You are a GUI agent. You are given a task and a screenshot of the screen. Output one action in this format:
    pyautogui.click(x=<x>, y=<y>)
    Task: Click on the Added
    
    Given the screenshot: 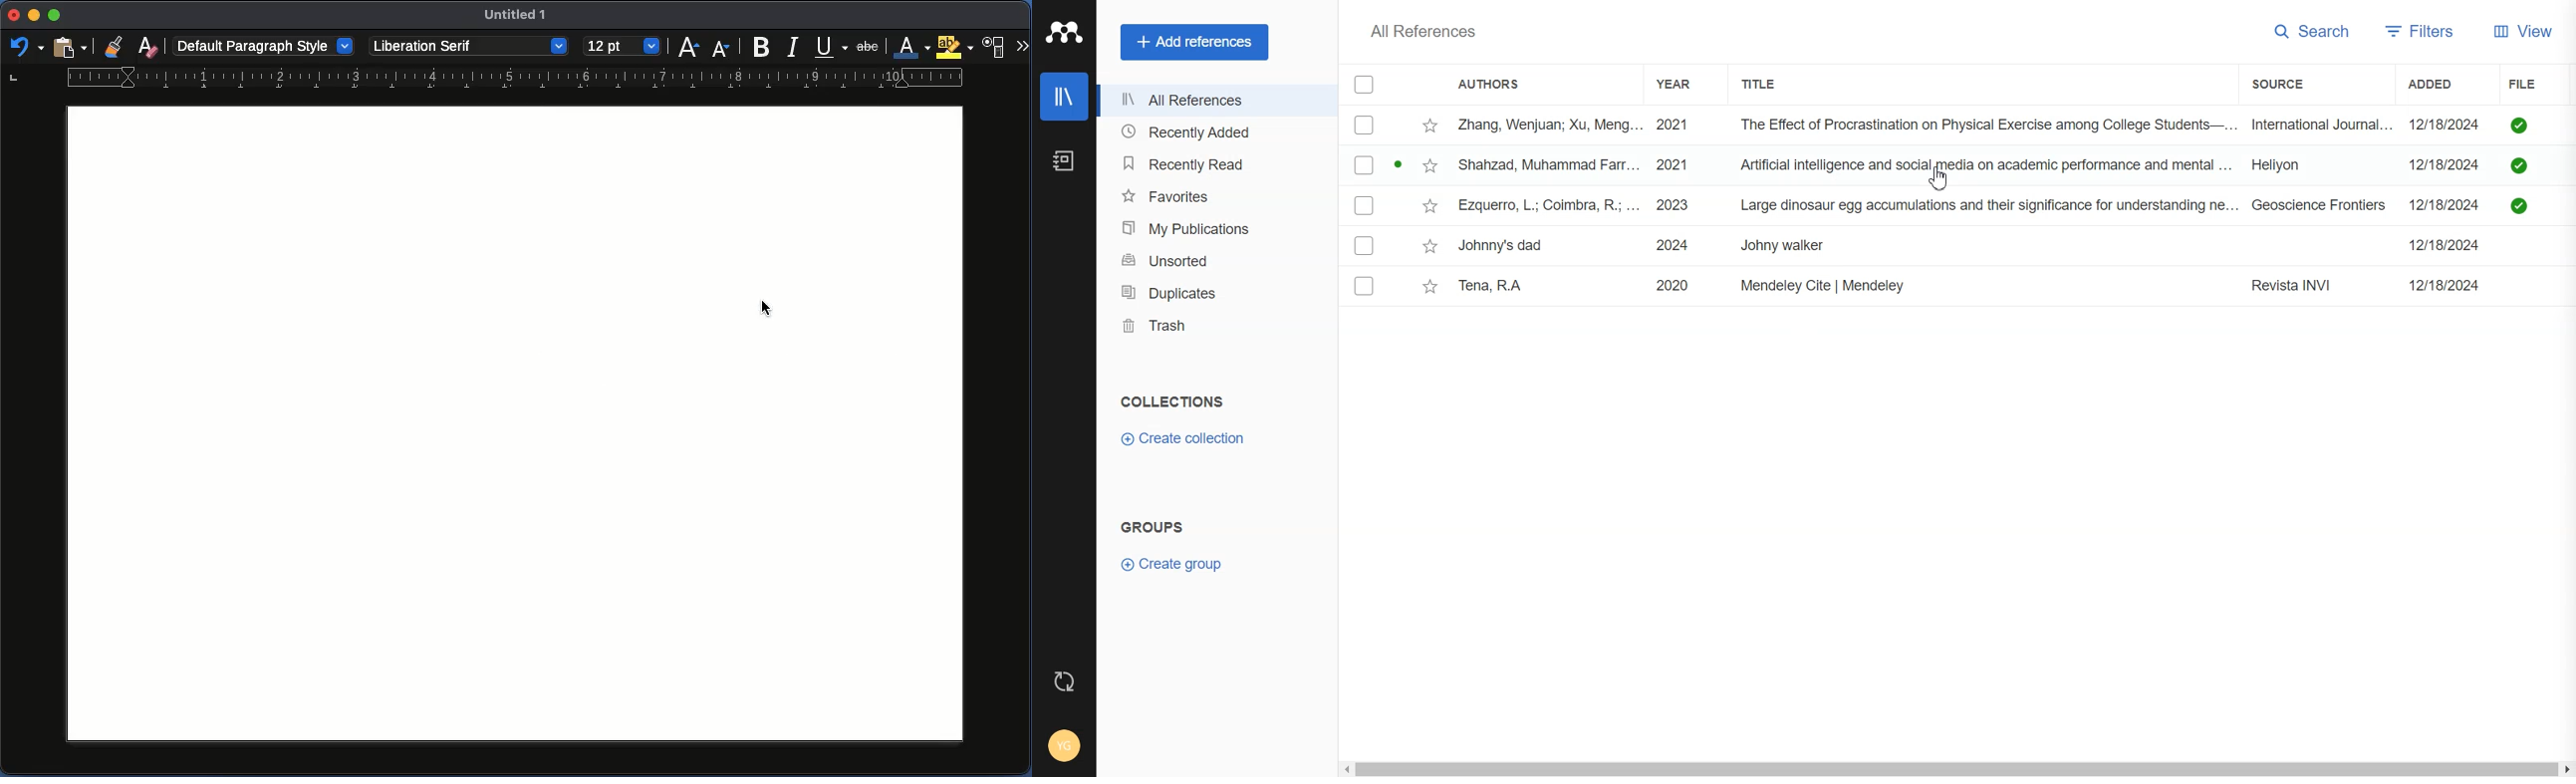 What is the action you would take?
    pyautogui.click(x=2443, y=83)
    